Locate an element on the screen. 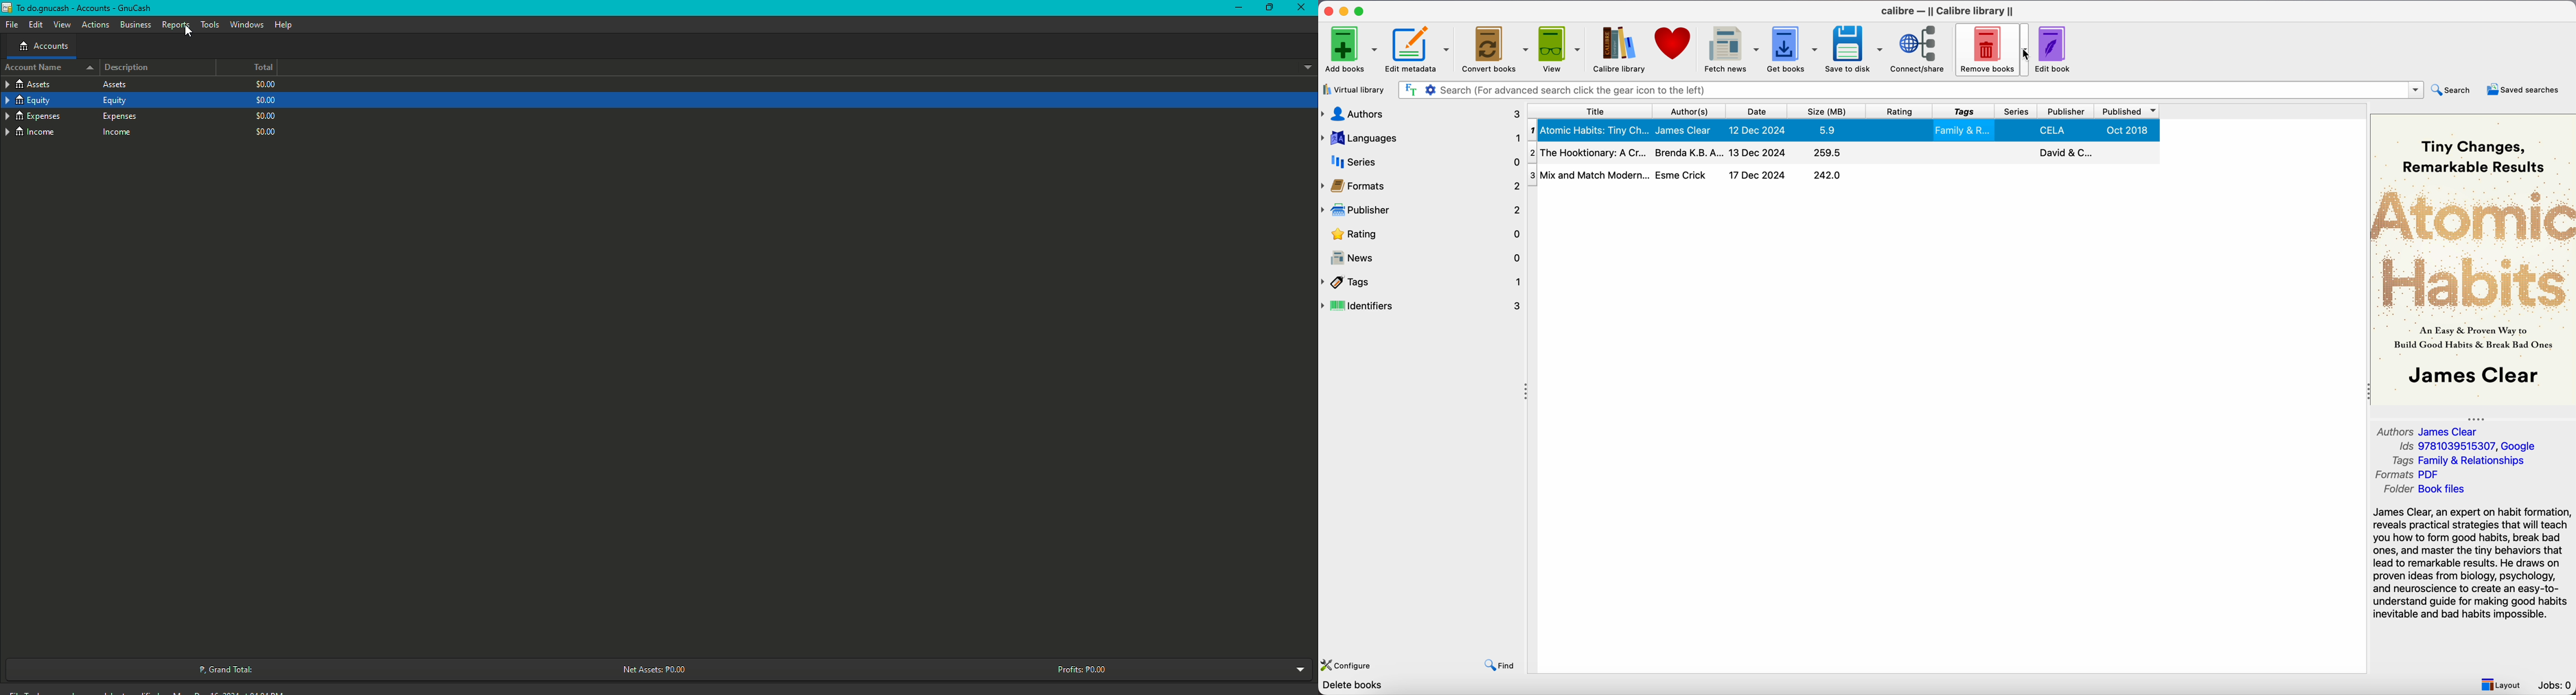 The width and height of the screenshot is (2576, 700). James Clear is located at coordinates (1684, 131).